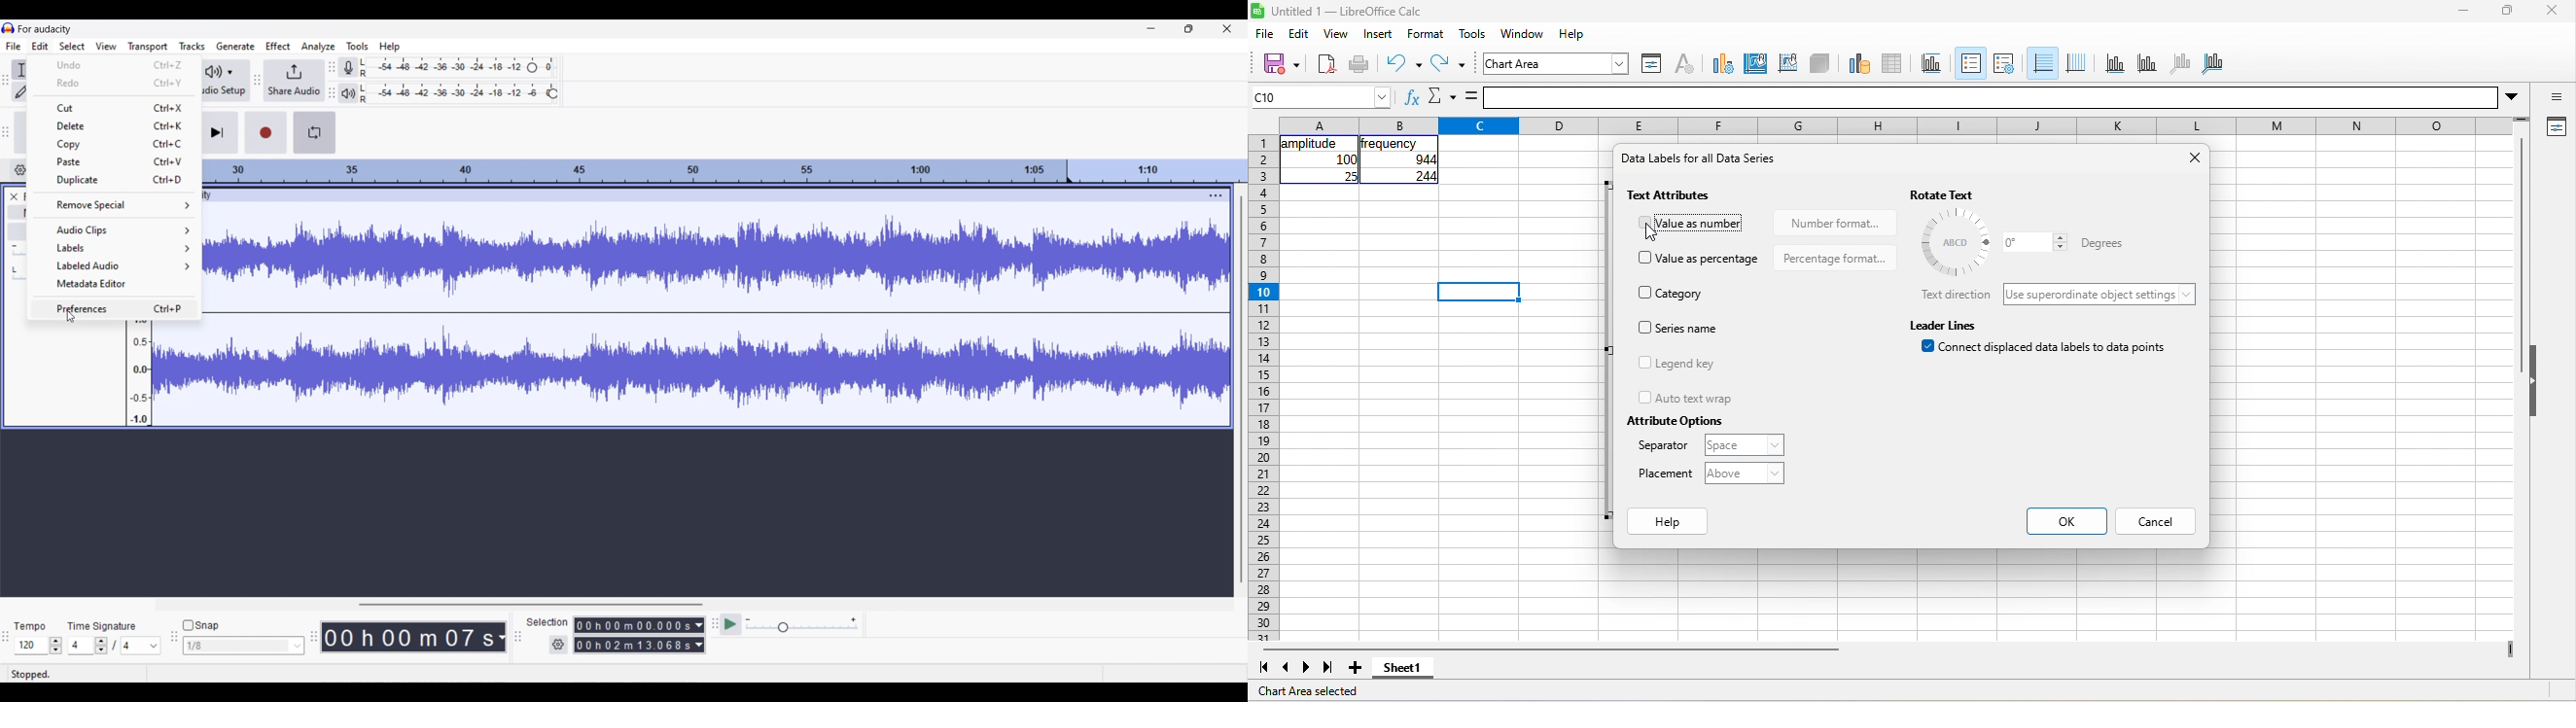  What do you see at coordinates (1664, 448) in the screenshot?
I see `separator` at bounding box center [1664, 448].